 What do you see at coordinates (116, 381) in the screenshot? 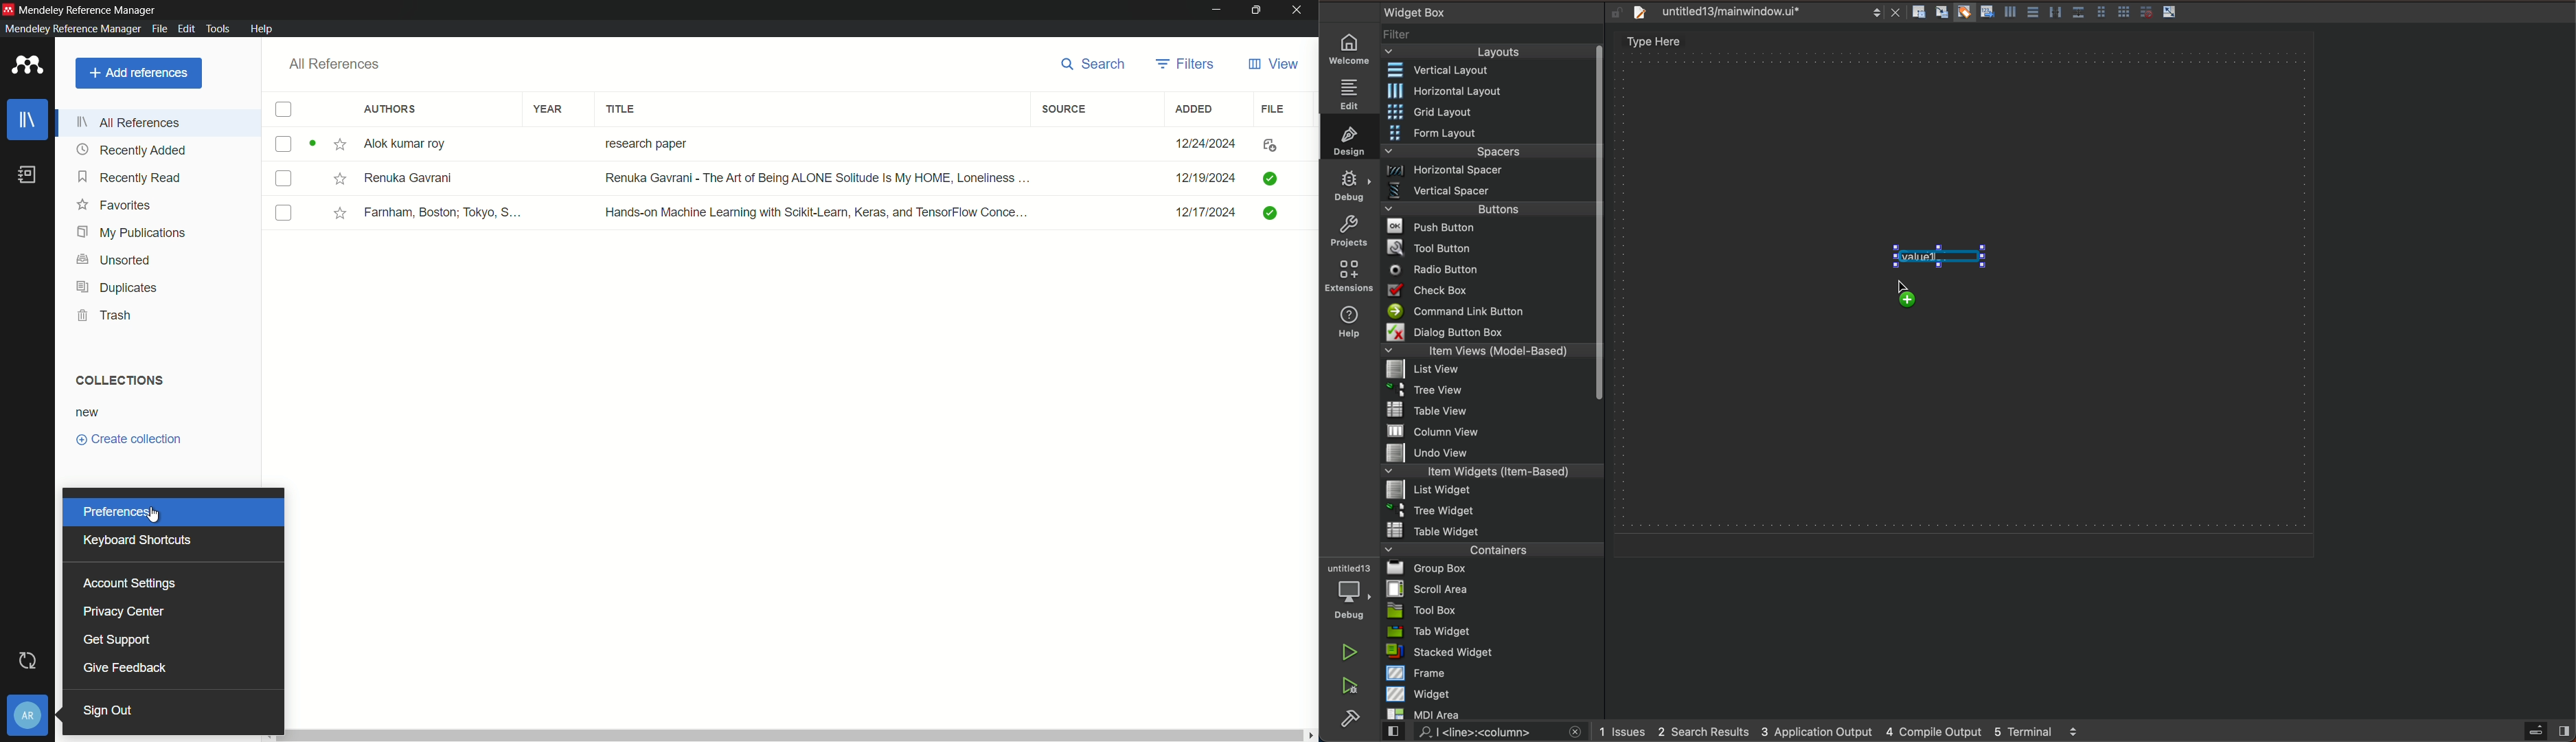
I see `collections` at bounding box center [116, 381].